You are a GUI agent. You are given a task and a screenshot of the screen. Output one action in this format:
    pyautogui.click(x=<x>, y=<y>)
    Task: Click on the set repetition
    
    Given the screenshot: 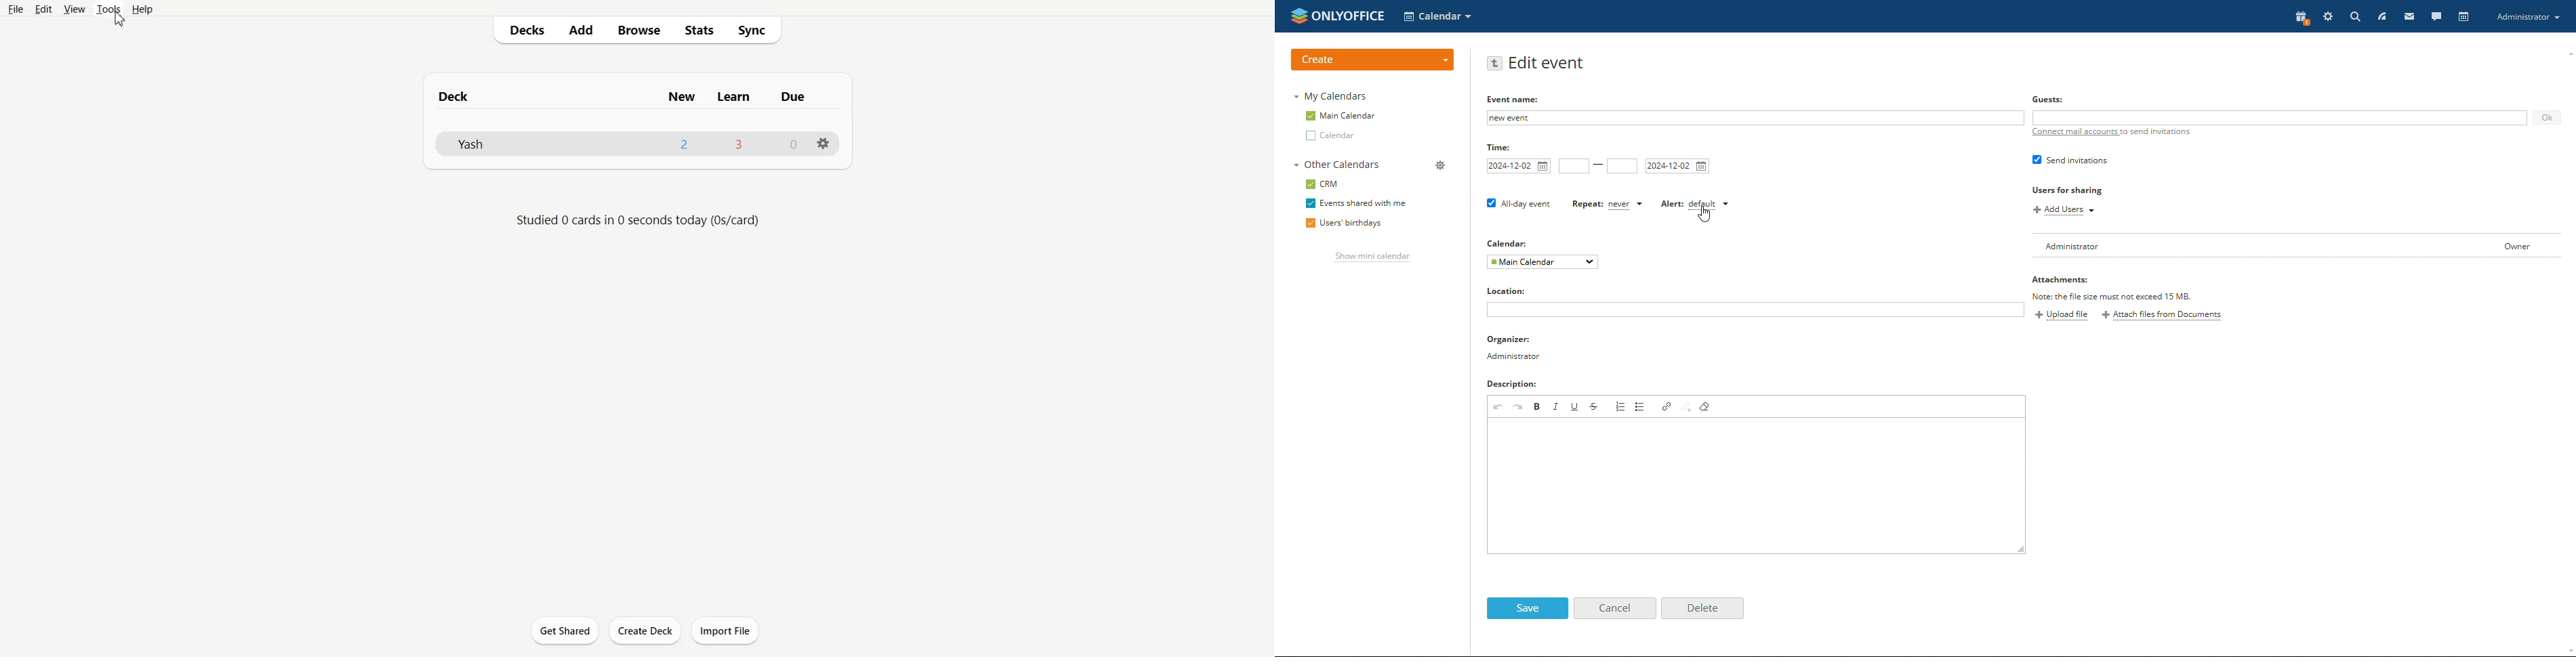 What is the action you would take?
    pyautogui.click(x=1607, y=205)
    